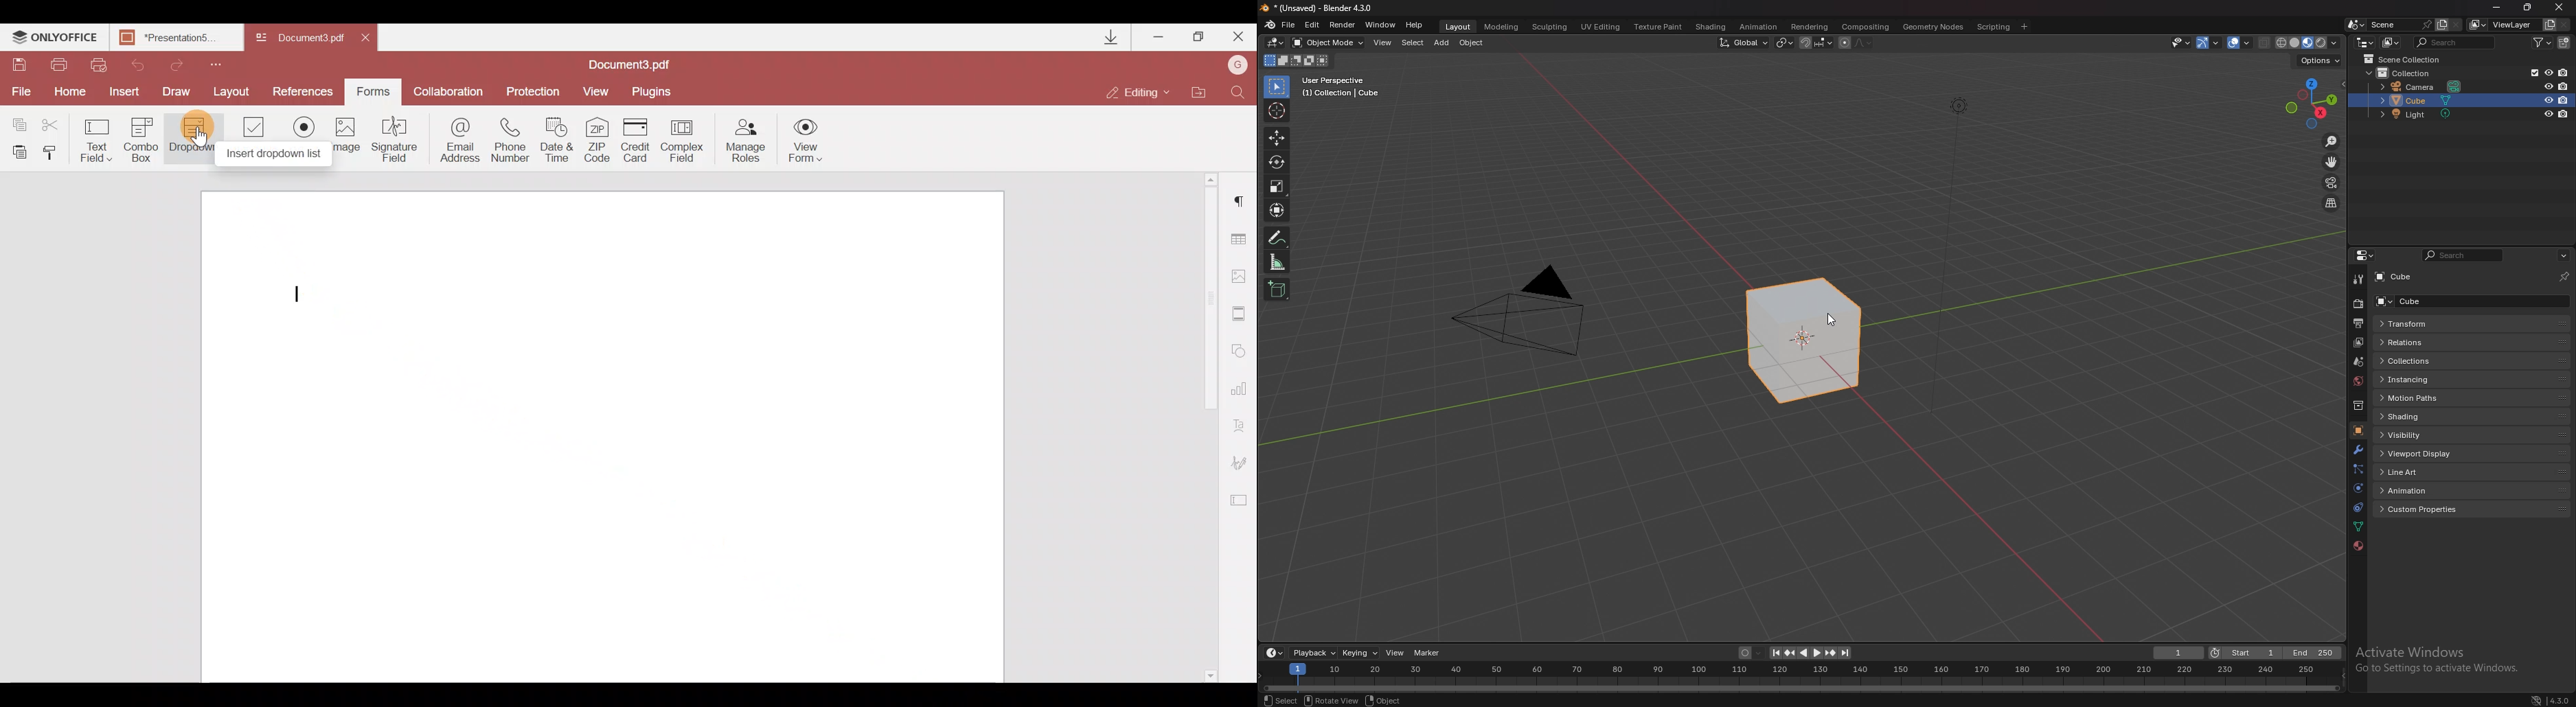 Image resolution: width=2576 pixels, height=728 pixels. What do you see at coordinates (2560, 8) in the screenshot?
I see `close` at bounding box center [2560, 8].